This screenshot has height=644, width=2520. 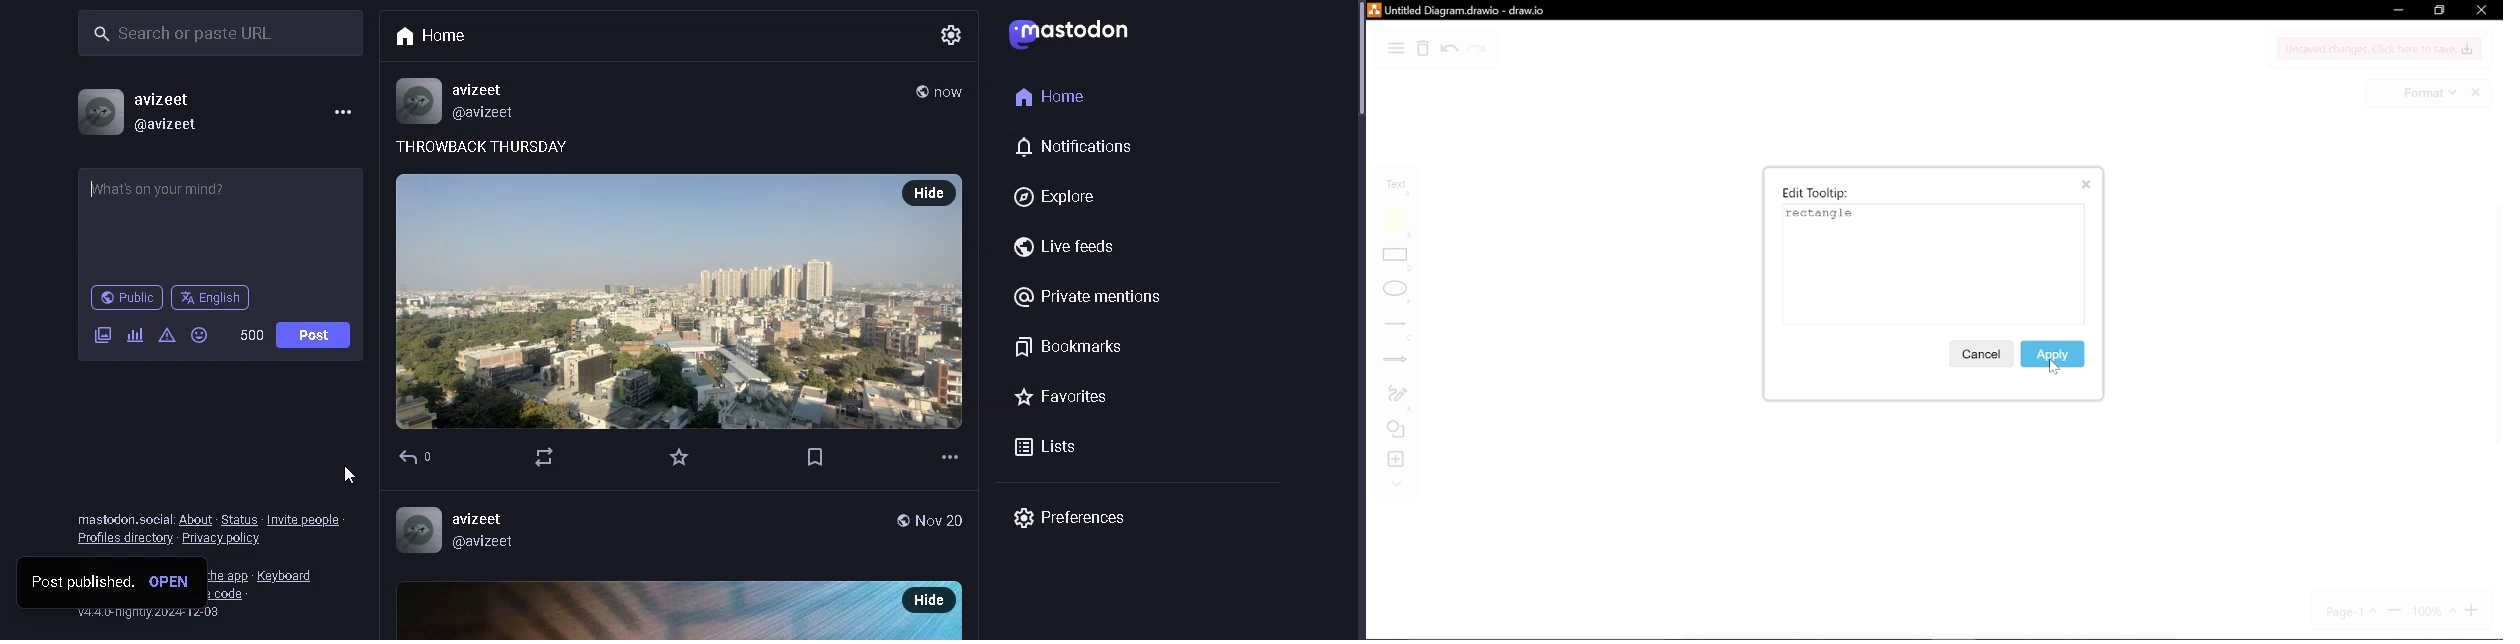 What do you see at coordinates (351, 475) in the screenshot?
I see `cursor` at bounding box center [351, 475].